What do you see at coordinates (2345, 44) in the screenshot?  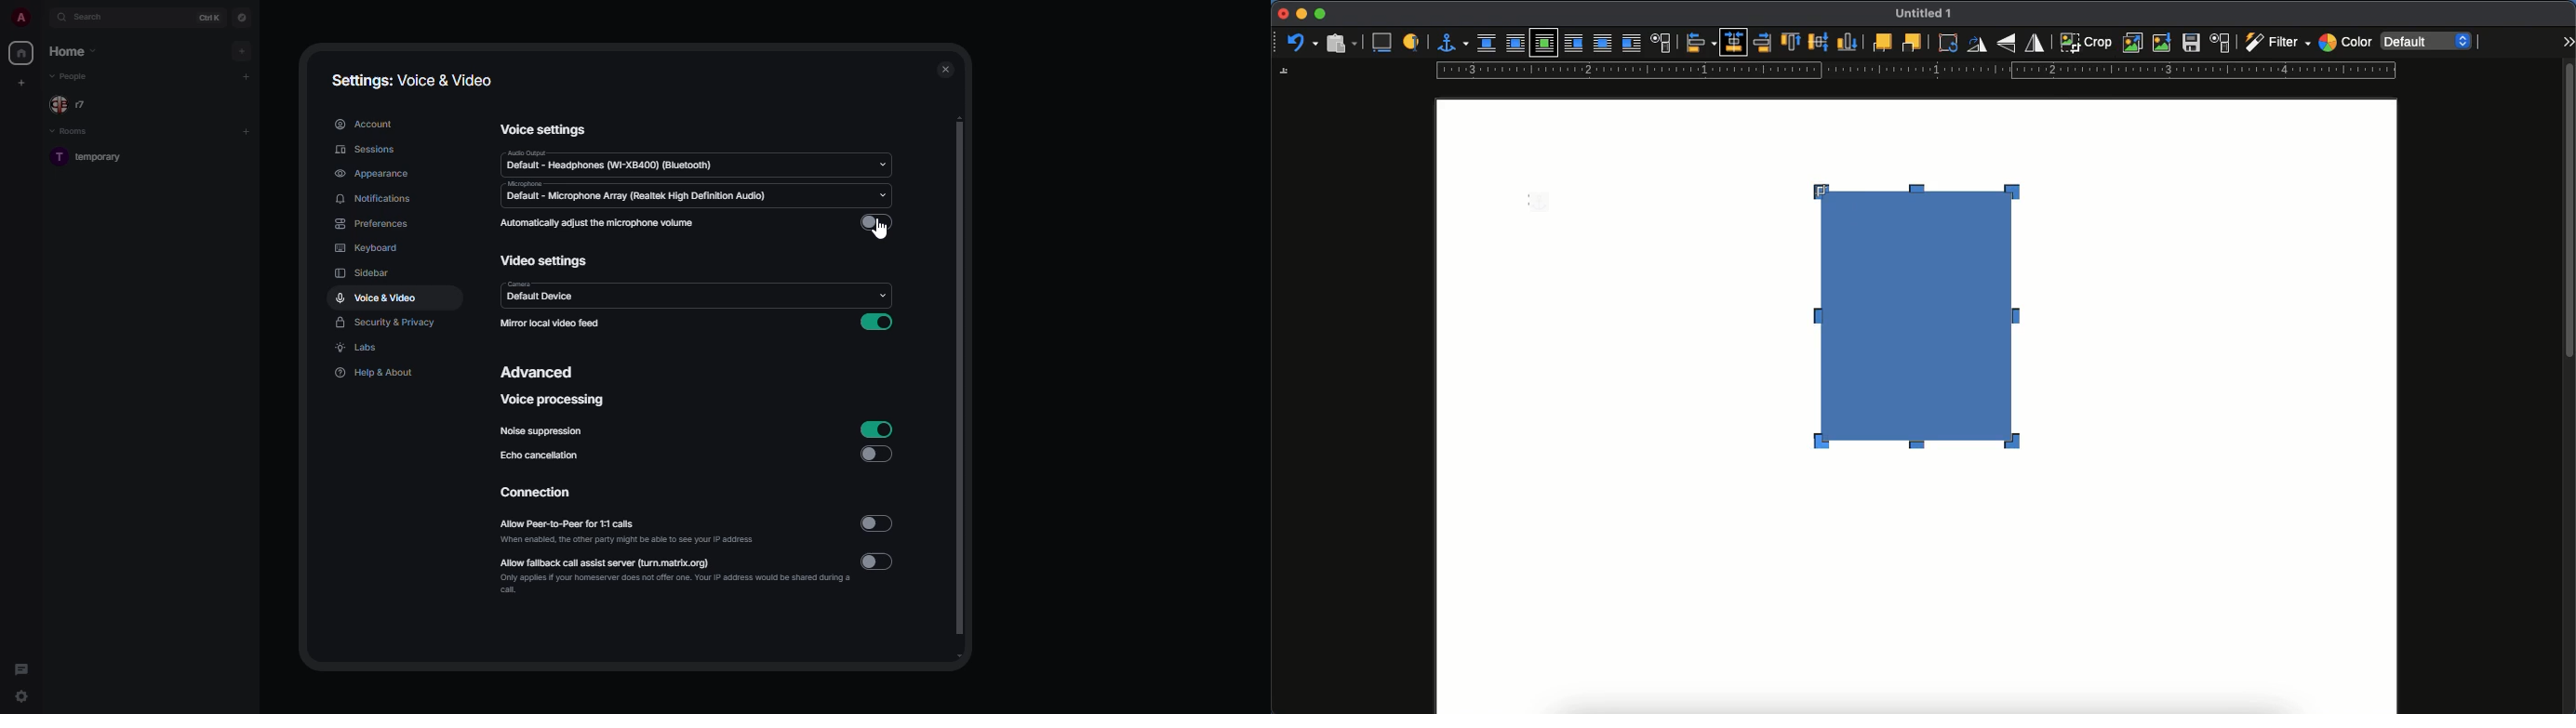 I see `color` at bounding box center [2345, 44].